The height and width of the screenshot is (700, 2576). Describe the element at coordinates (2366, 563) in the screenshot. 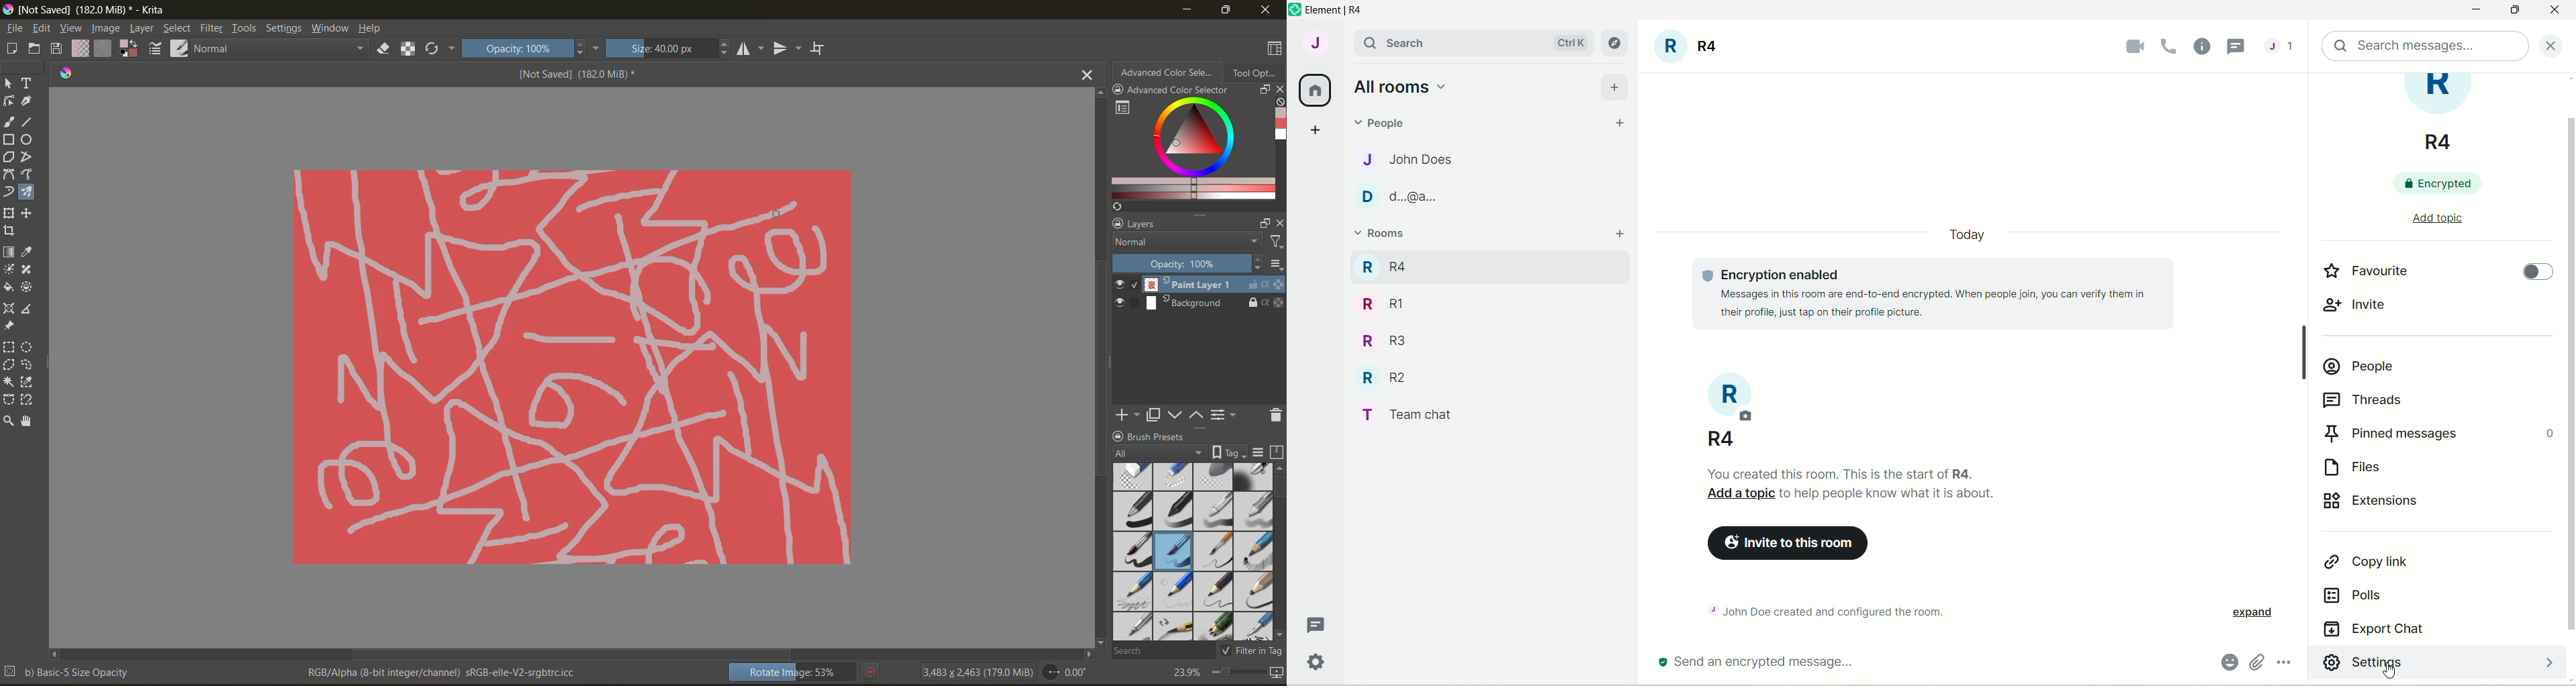

I see `copy link` at that location.